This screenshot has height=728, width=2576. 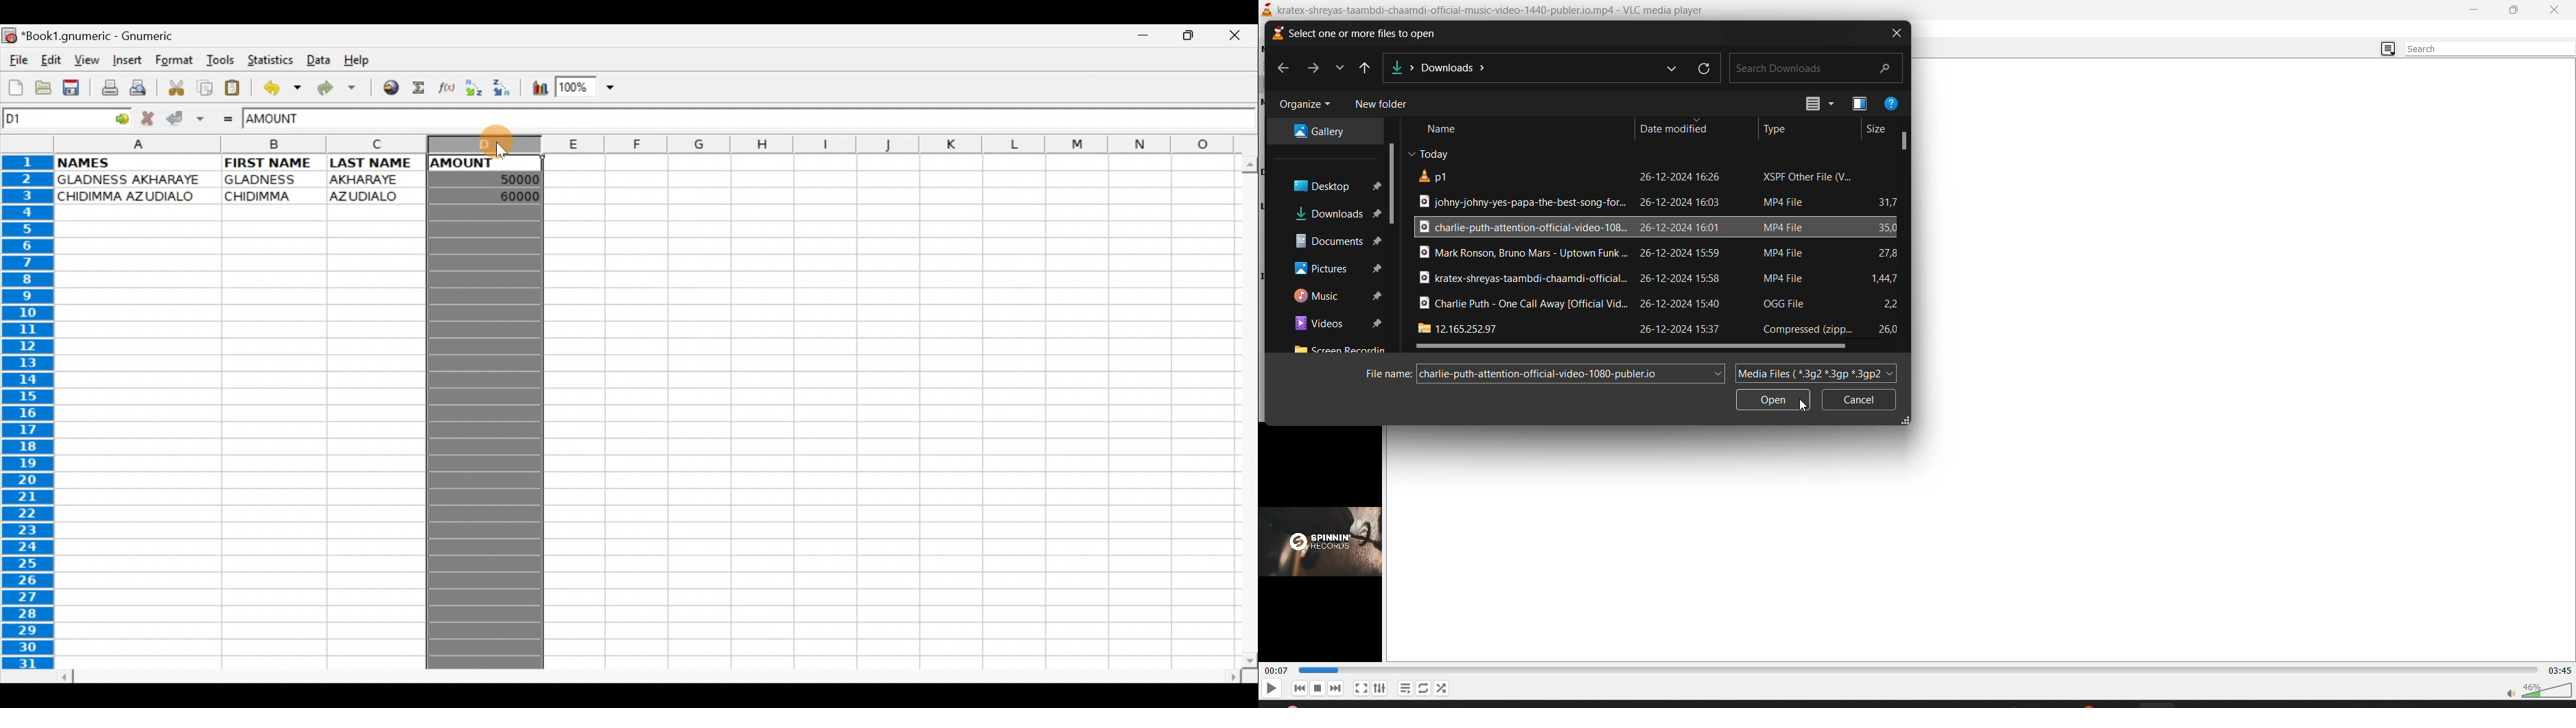 What do you see at coordinates (125, 119) in the screenshot?
I see `go to` at bounding box center [125, 119].